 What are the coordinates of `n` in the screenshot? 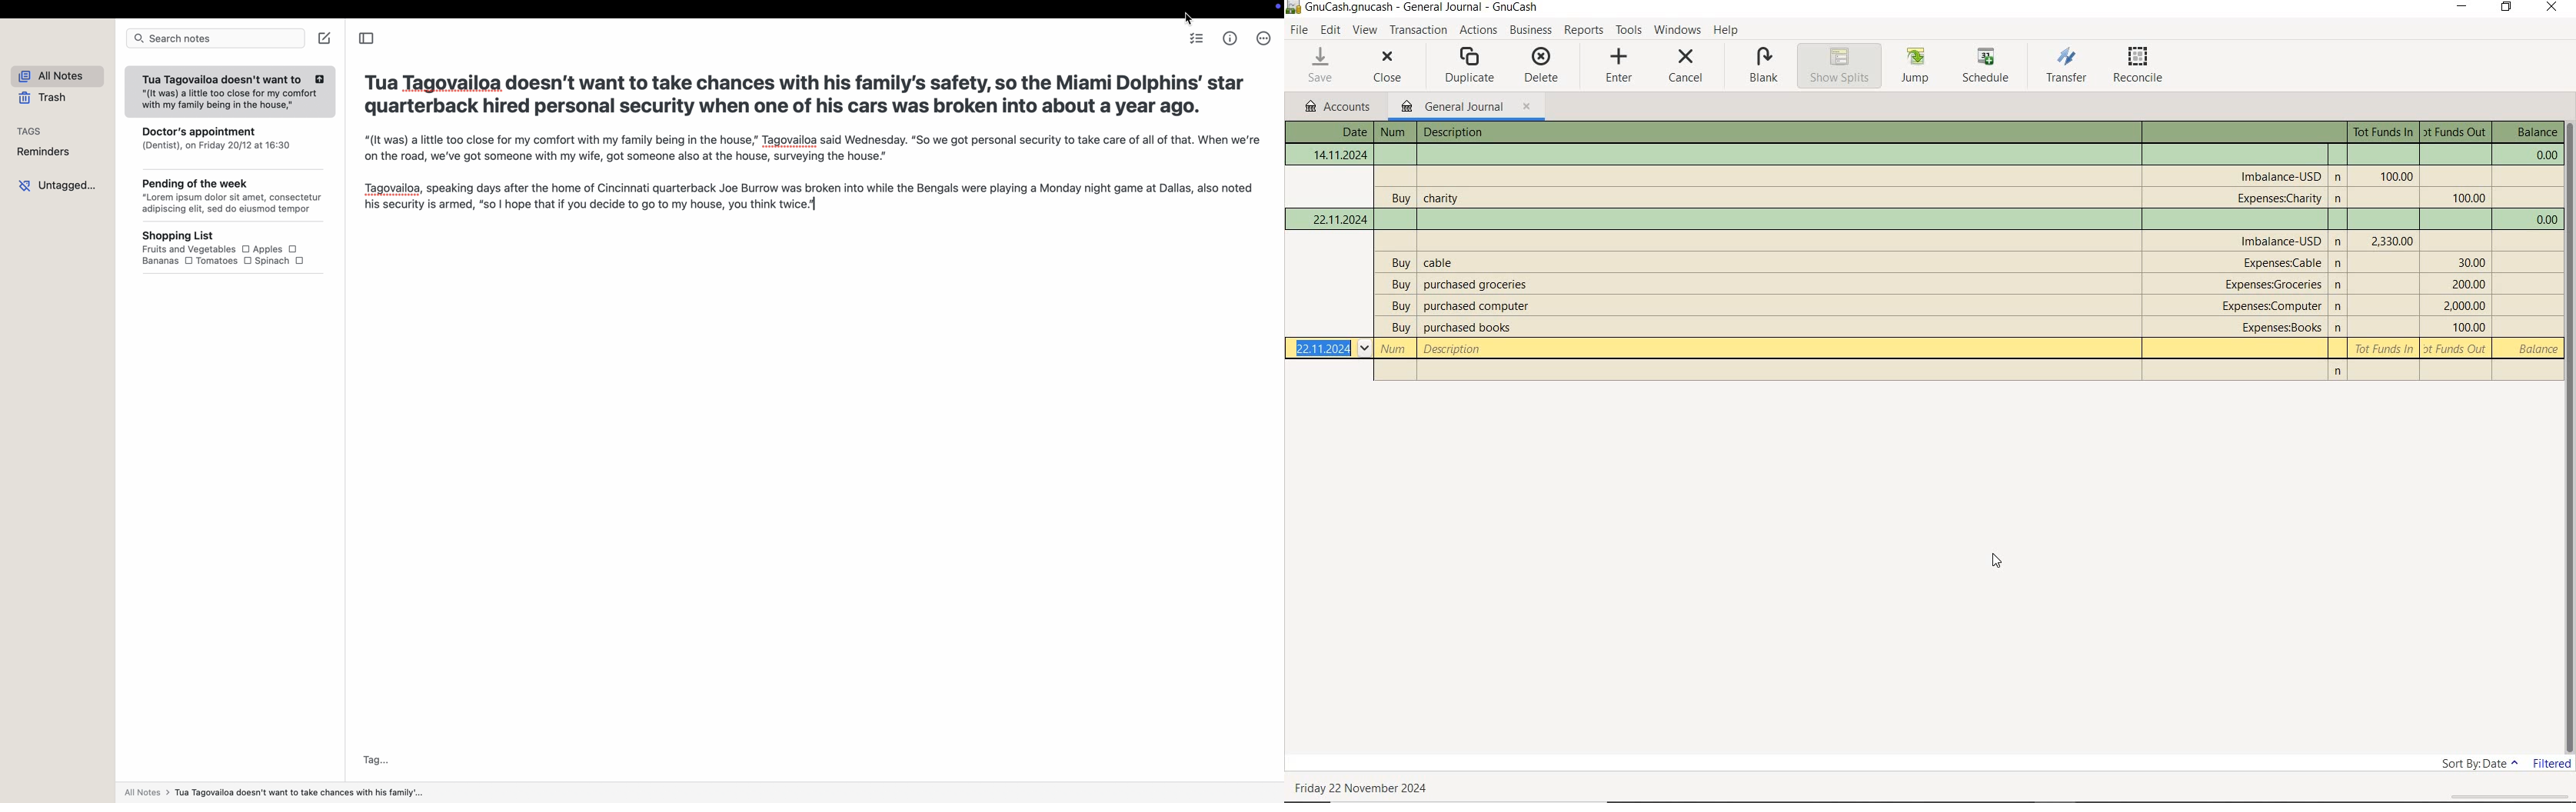 It's located at (2339, 176).